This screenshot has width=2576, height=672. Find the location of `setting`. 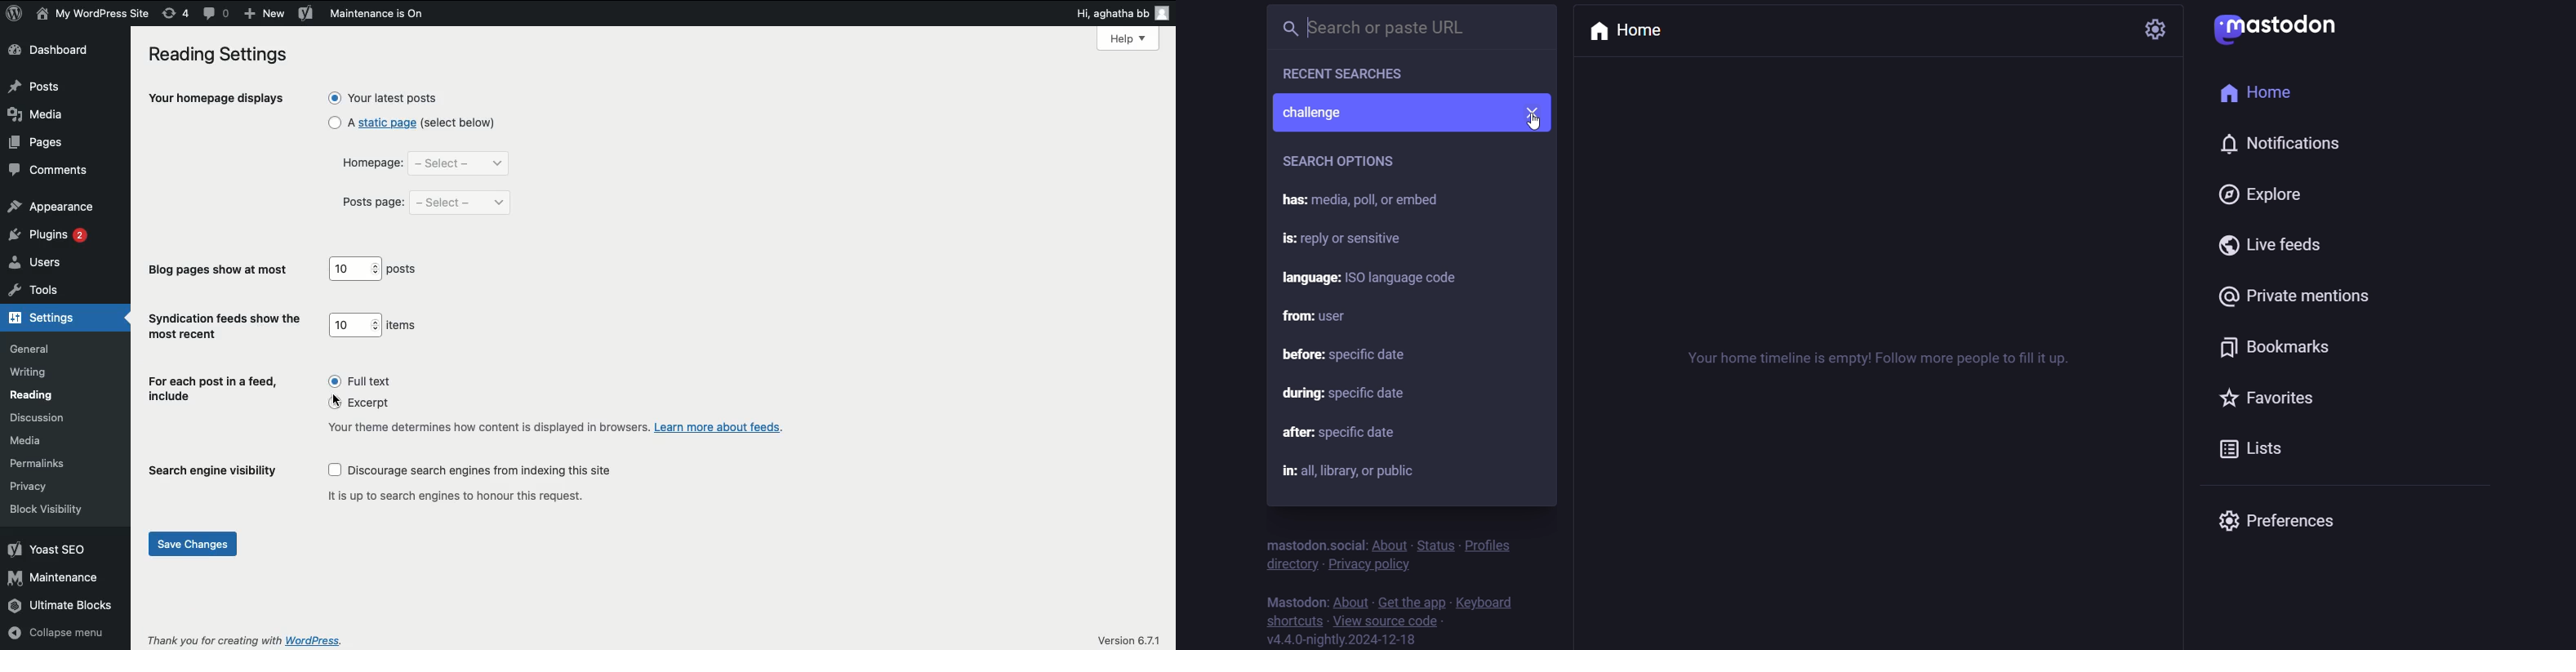

setting is located at coordinates (2158, 27).